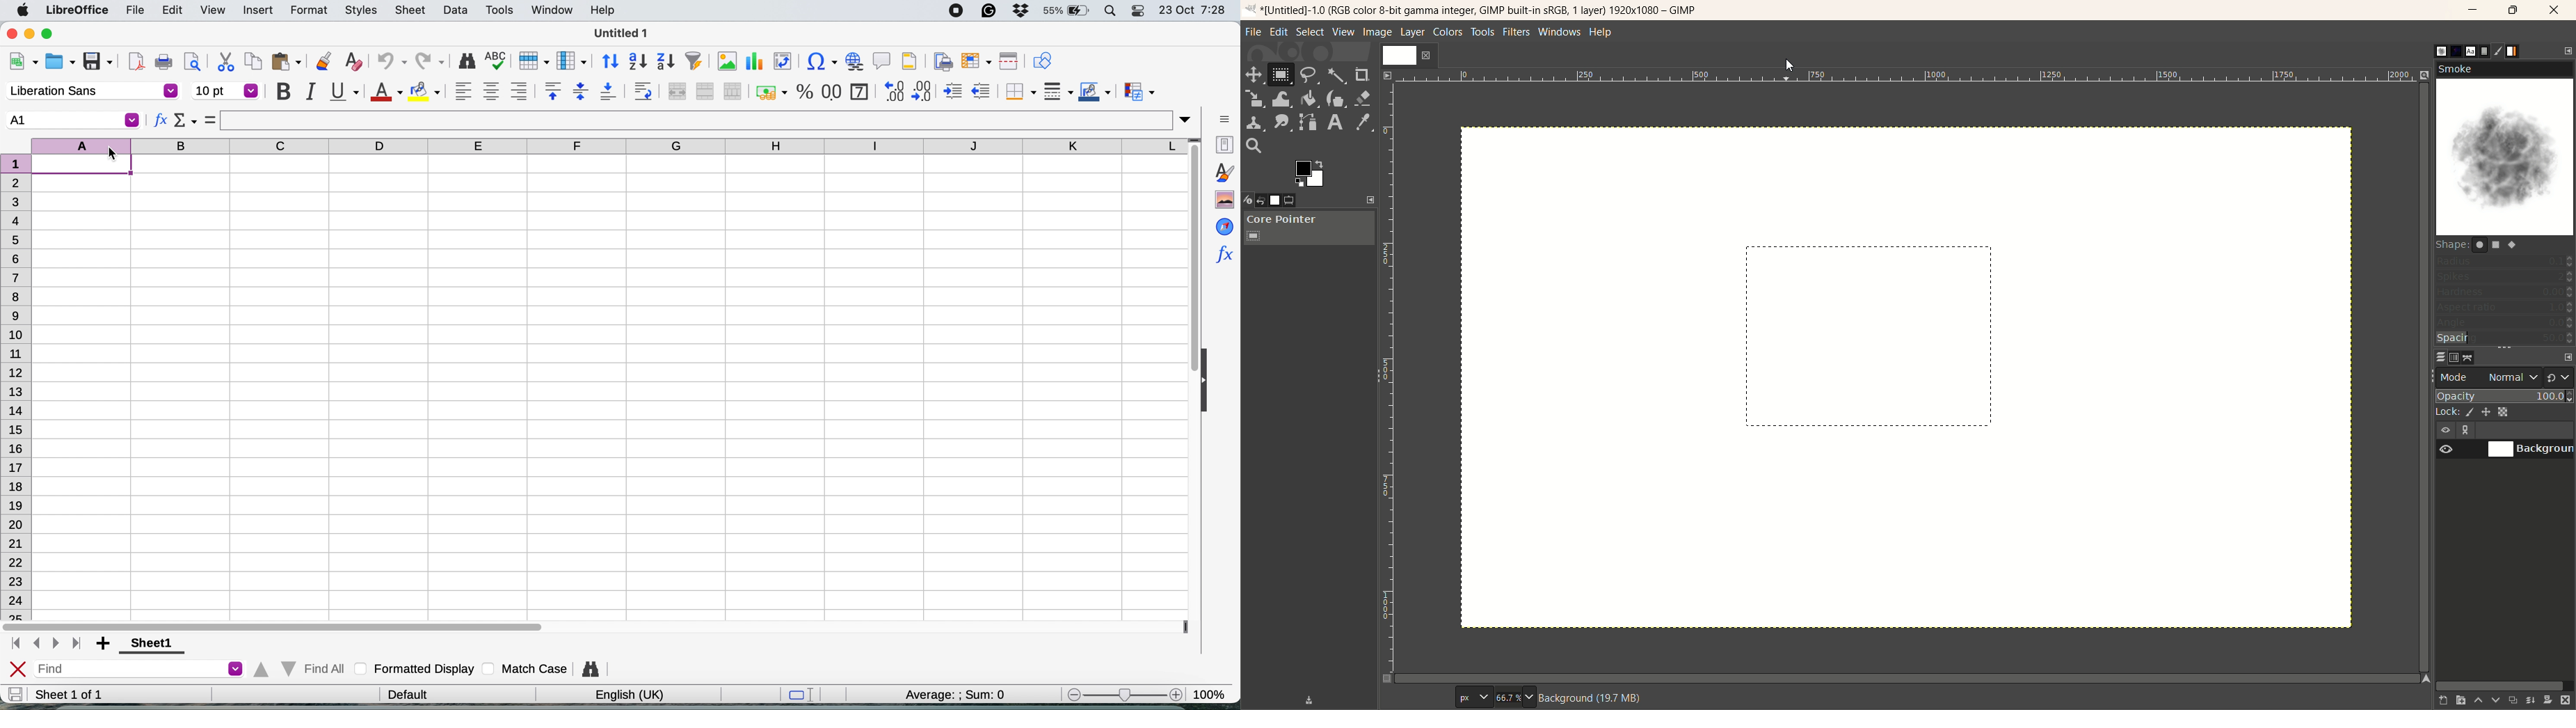 The width and height of the screenshot is (2576, 728). What do you see at coordinates (17, 668) in the screenshot?
I see `close` at bounding box center [17, 668].